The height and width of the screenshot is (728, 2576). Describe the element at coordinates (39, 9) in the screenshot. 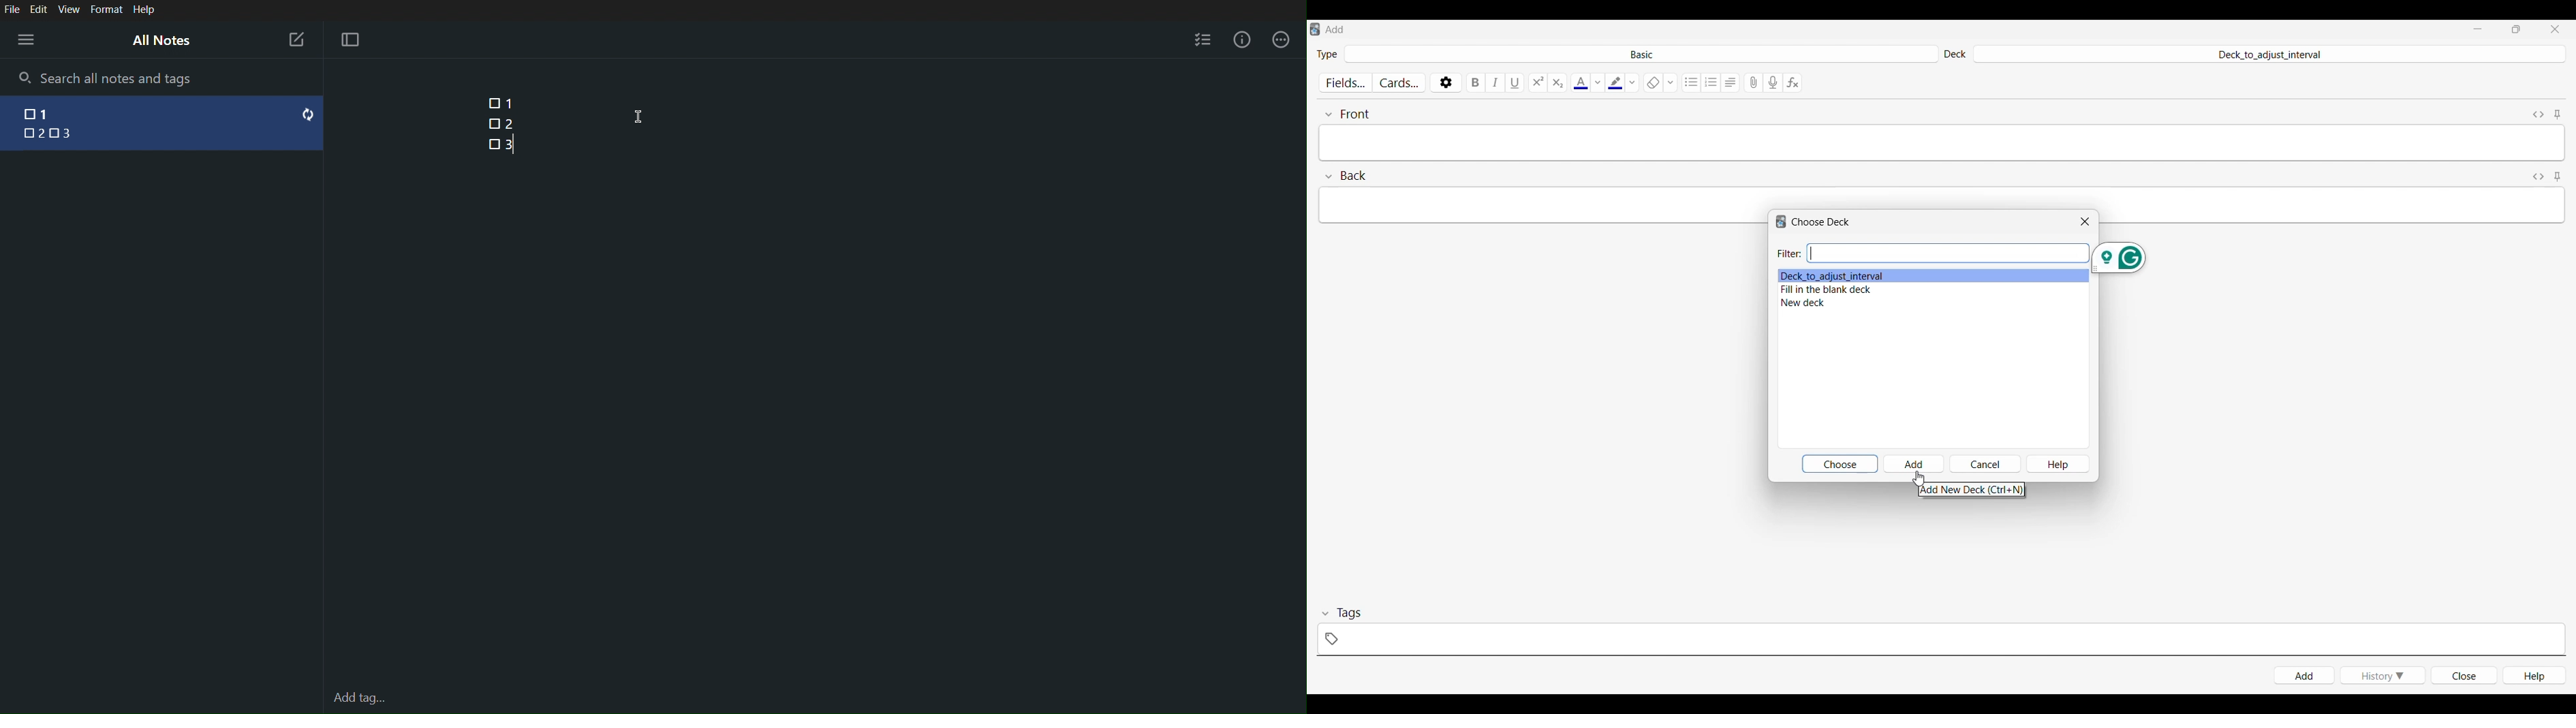

I see `Edit` at that location.